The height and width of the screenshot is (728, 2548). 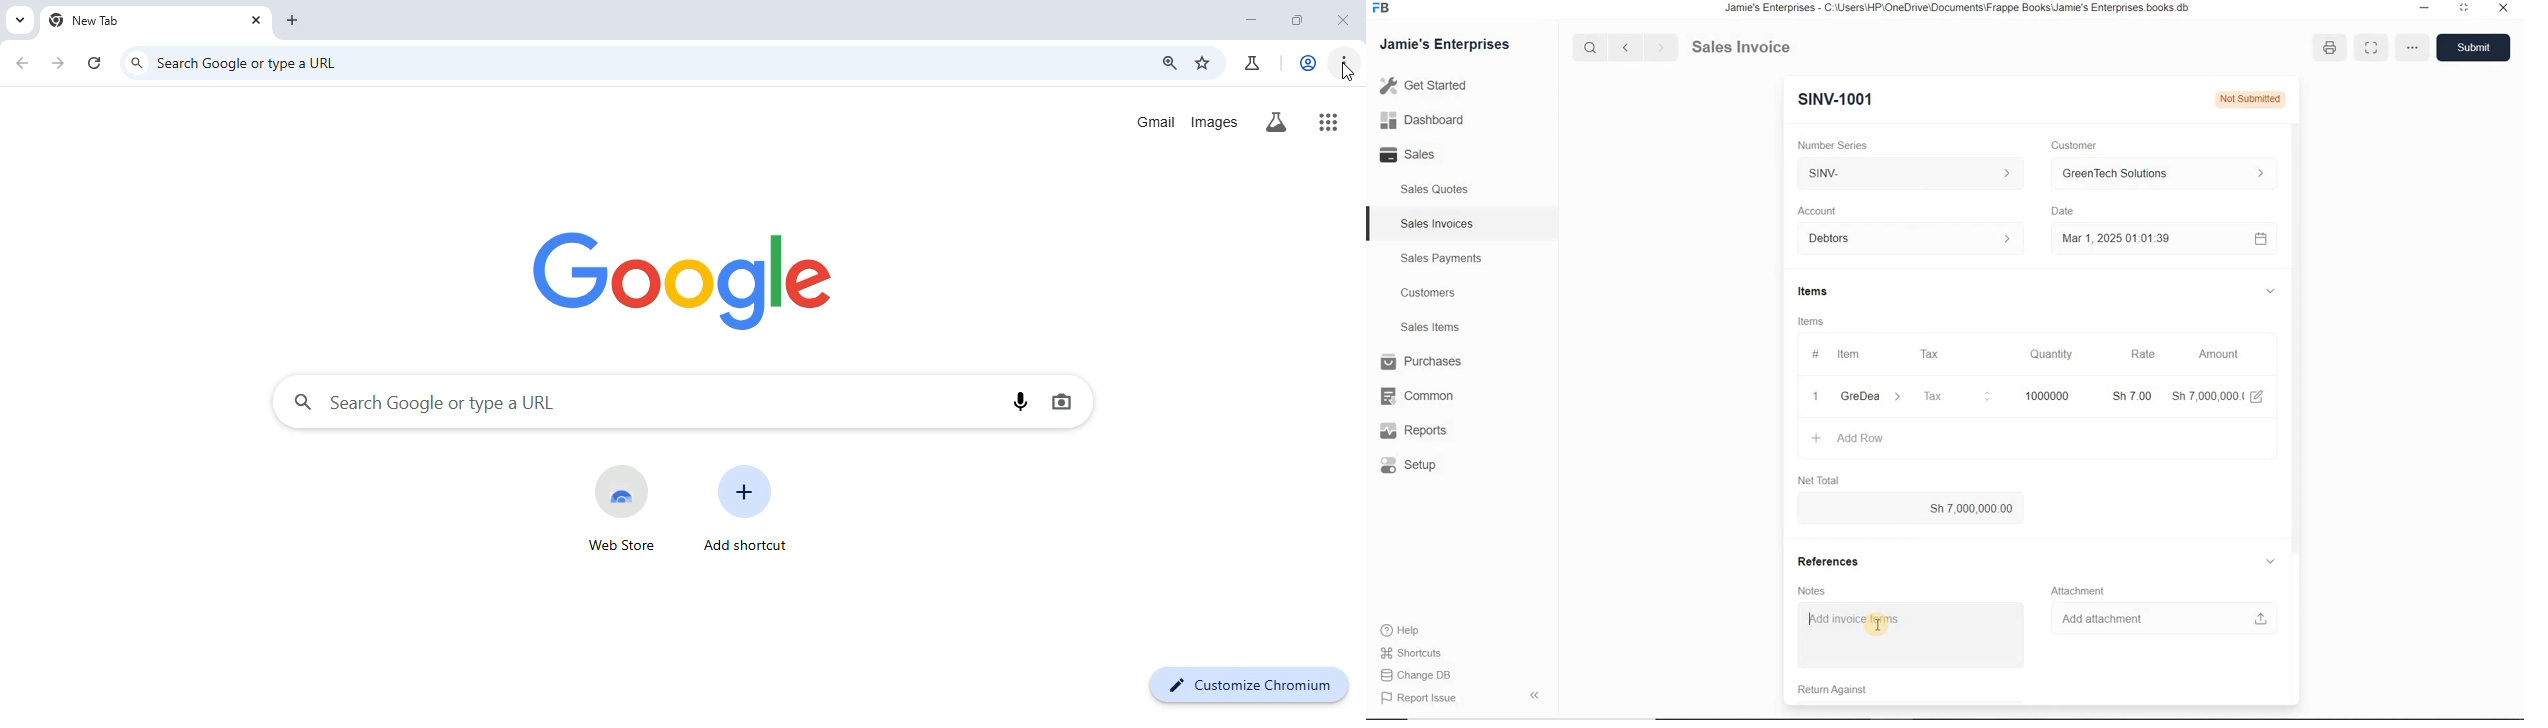 I want to click on search icon, so click(x=138, y=63).